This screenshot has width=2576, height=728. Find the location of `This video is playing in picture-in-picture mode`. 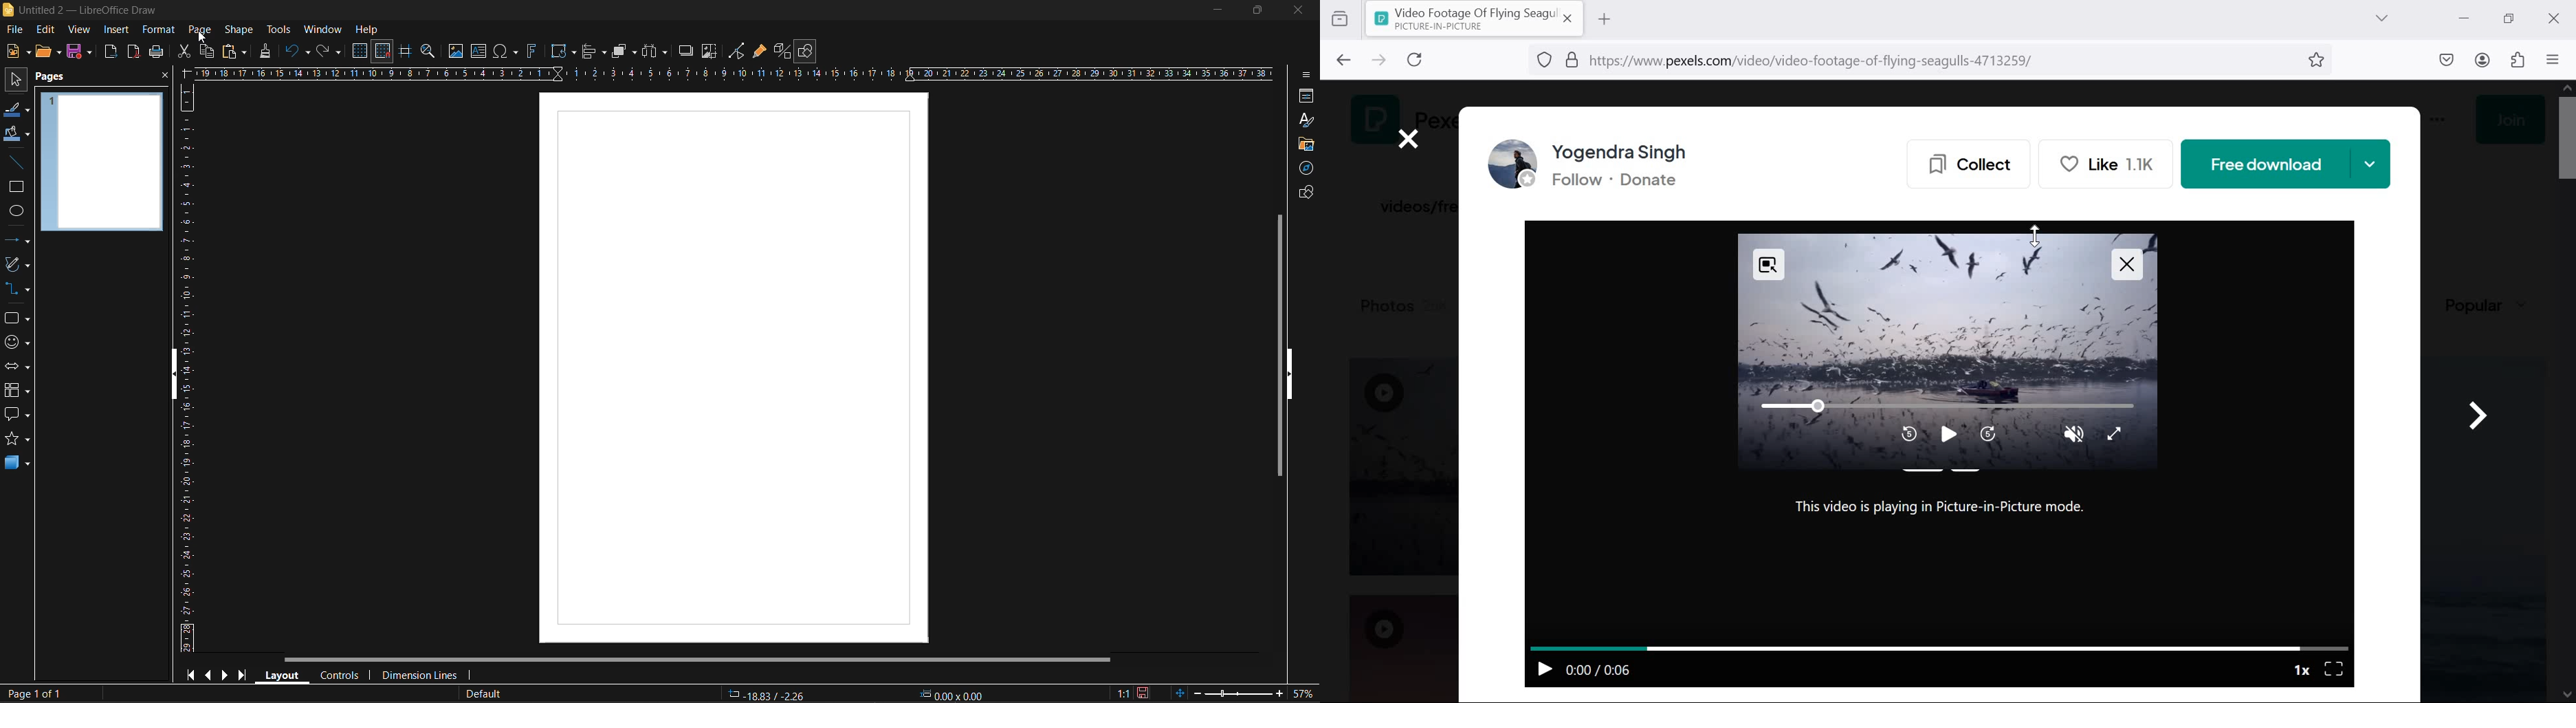

This video is playing in picture-in-picture mode is located at coordinates (1945, 512).